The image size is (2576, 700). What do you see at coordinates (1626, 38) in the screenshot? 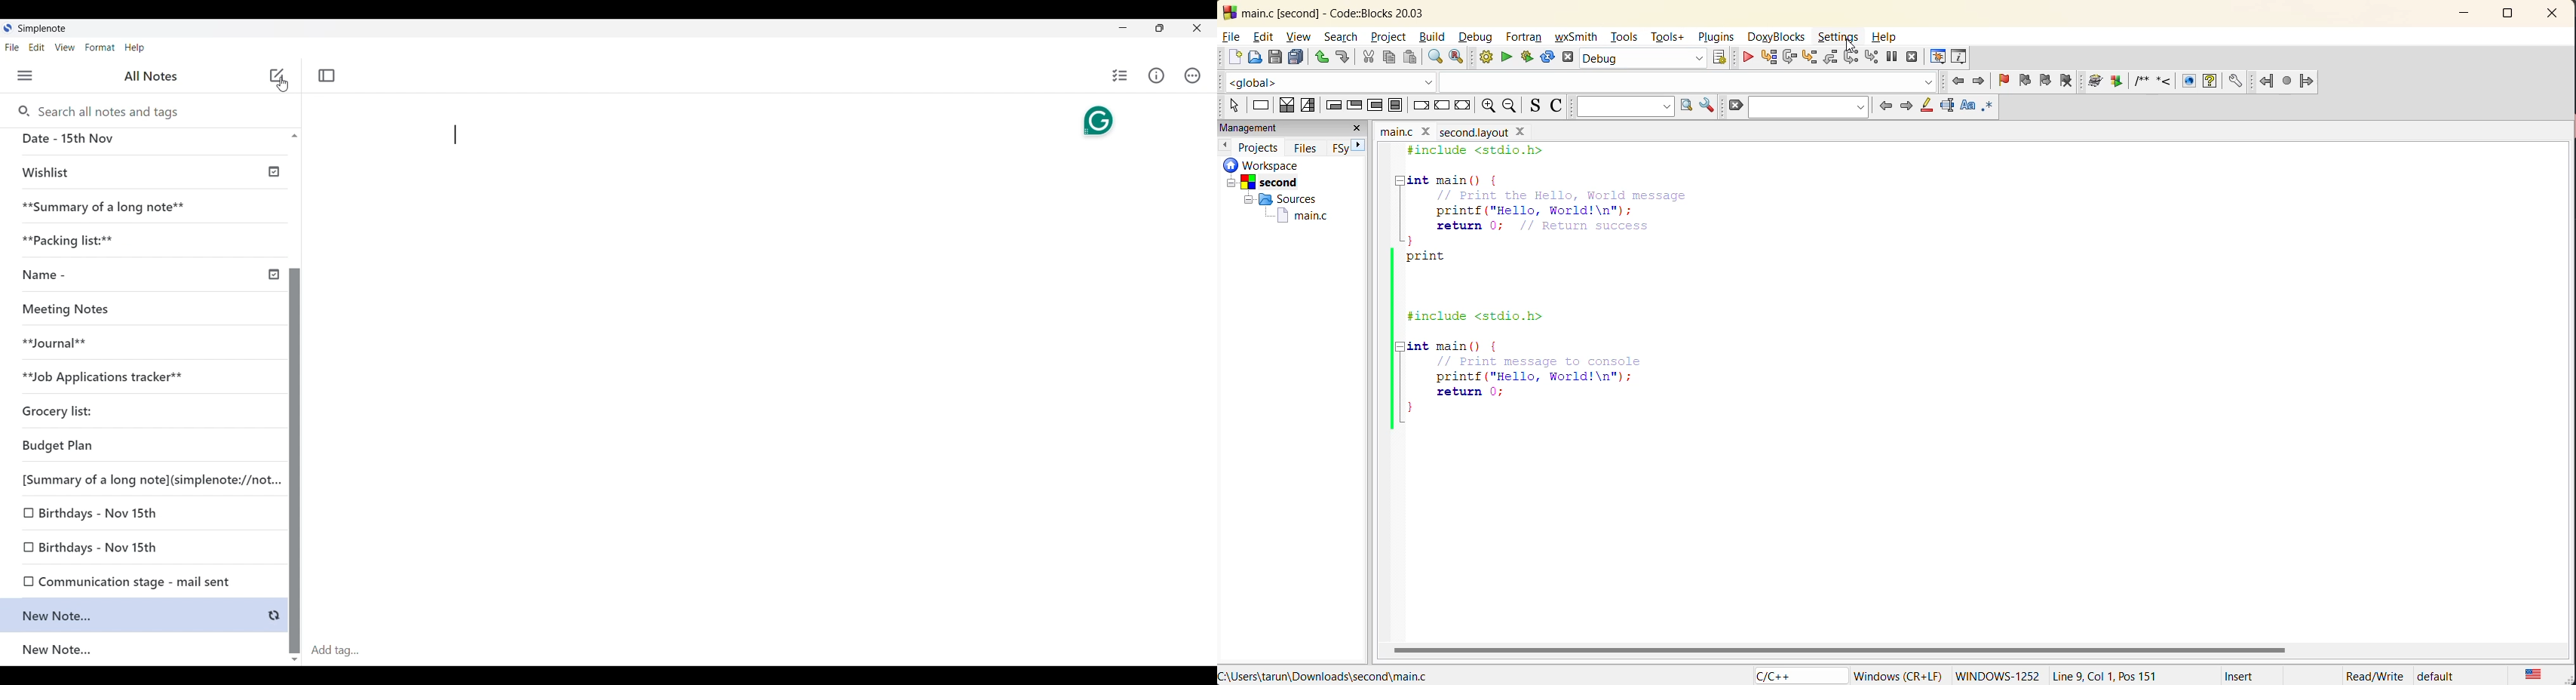
I see `tools` at bounding box center [1626, 38].